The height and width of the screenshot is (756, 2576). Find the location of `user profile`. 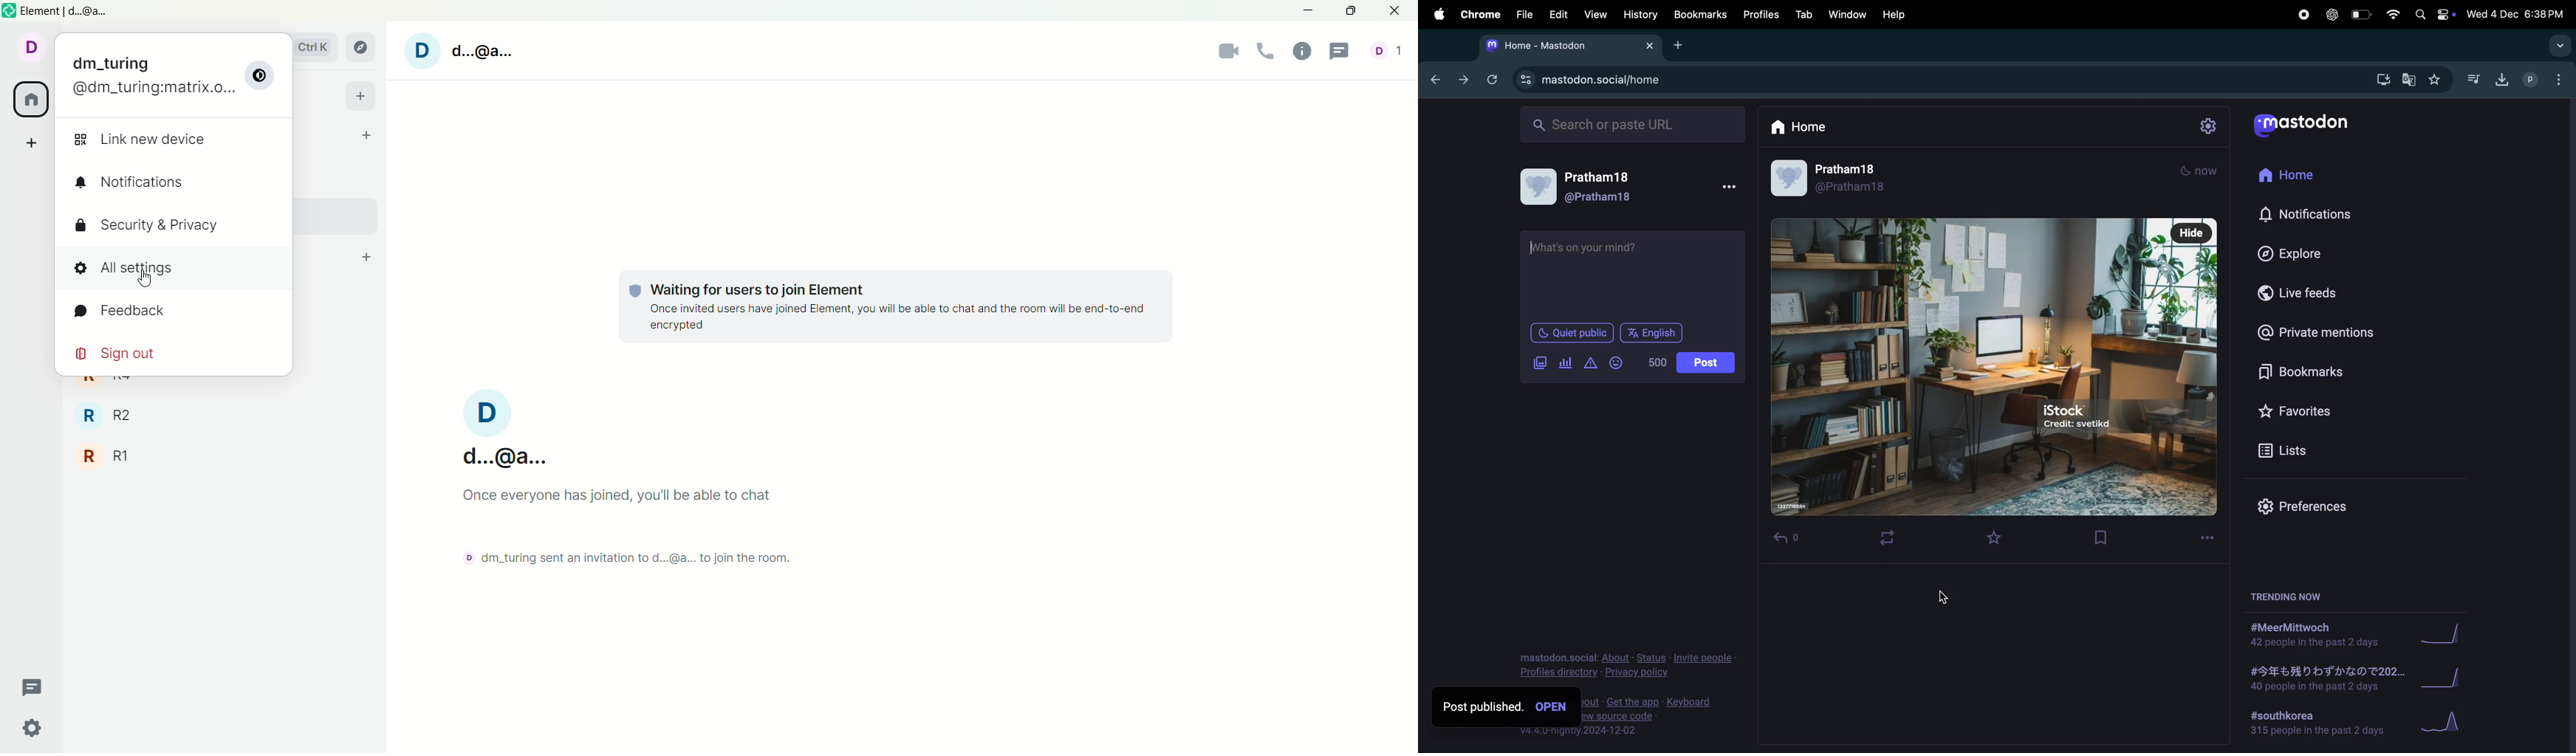

user profile is located at coordinates (1832, 181).